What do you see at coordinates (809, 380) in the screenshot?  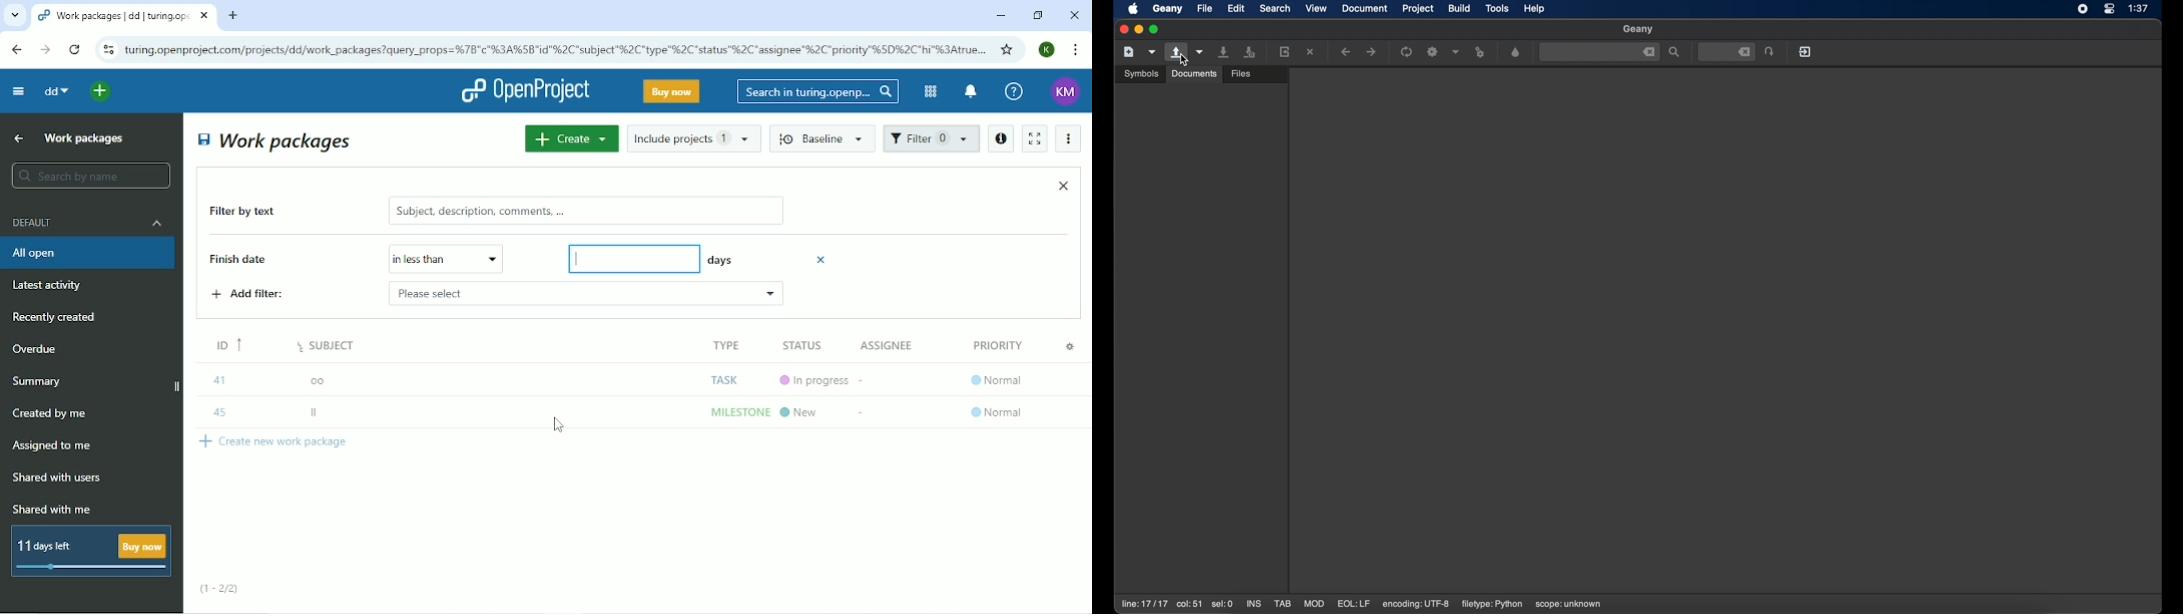 I see `In progress ` at bounding box center [809, 380].